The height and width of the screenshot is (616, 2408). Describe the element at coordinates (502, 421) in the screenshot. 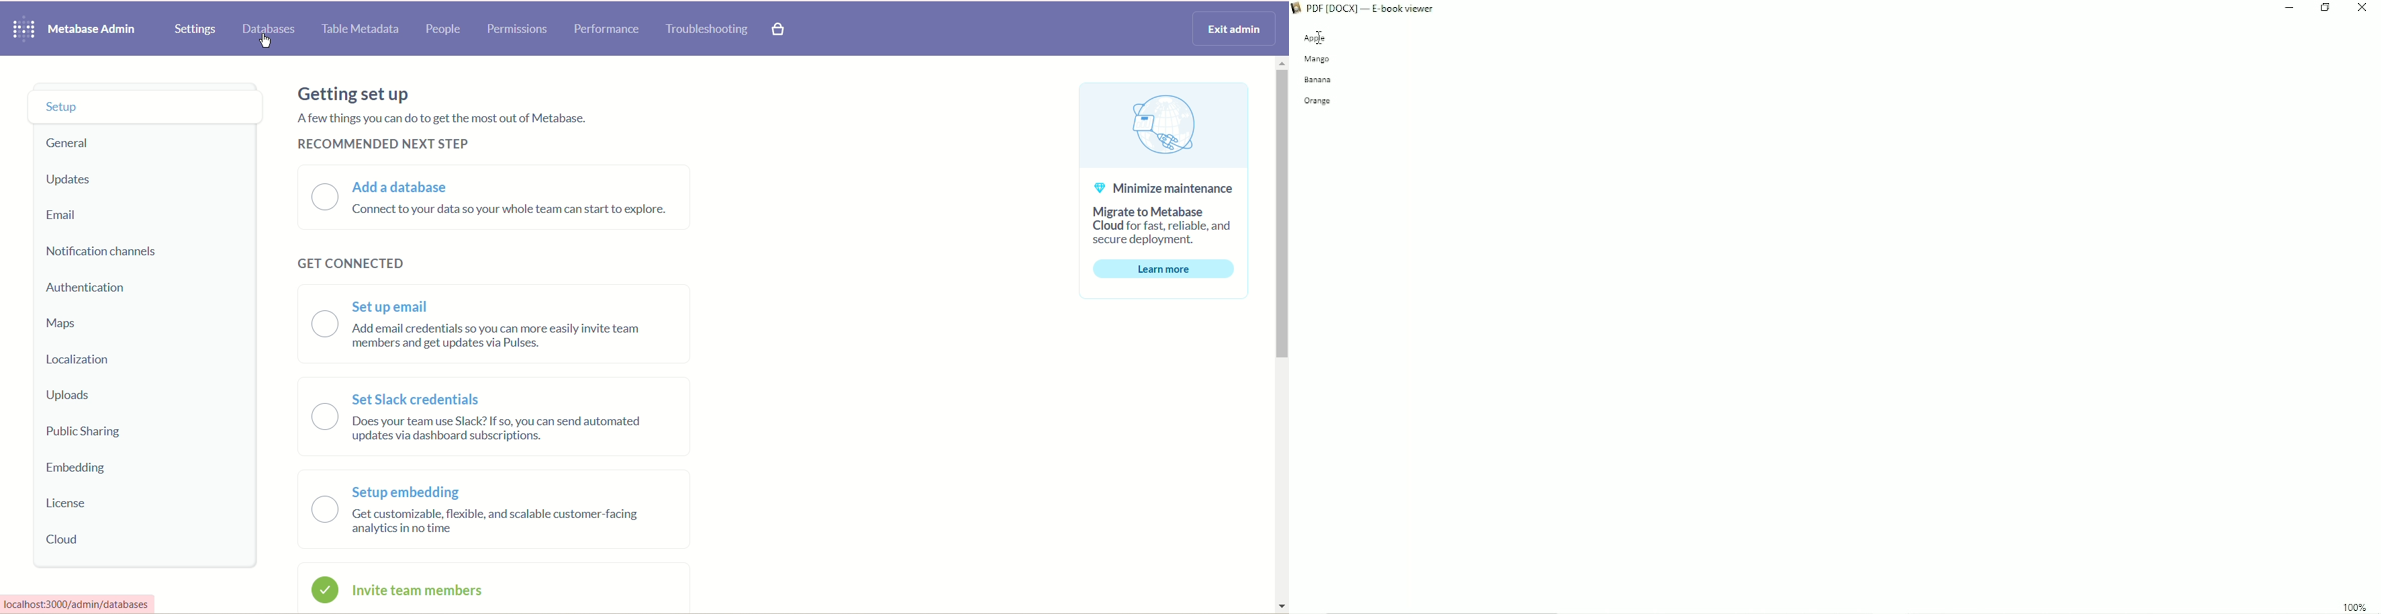

I see `set slack ccredentials` at that location.